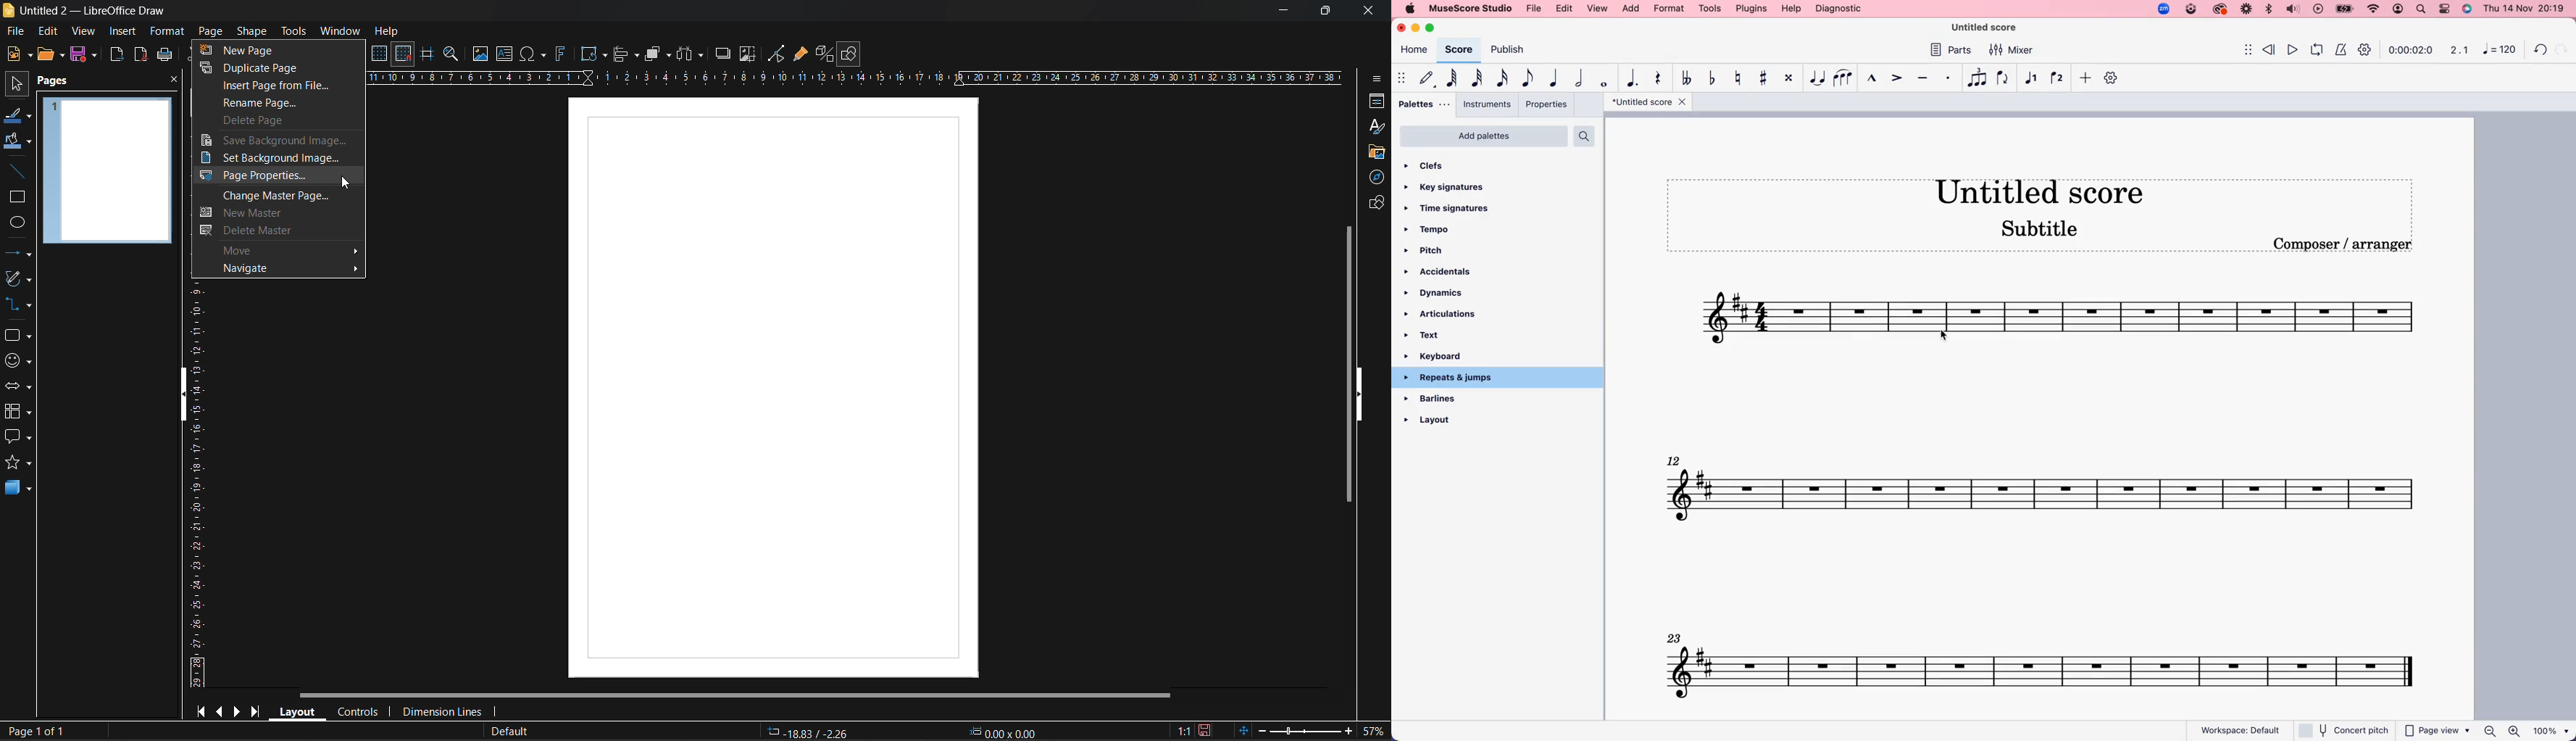 Image resolution: width=2576 pixels, height=756 pixels. What do you see at coordinates (1447, 356) in the screenshot?
I see `keyboard` at bounding box center [1447, 356].